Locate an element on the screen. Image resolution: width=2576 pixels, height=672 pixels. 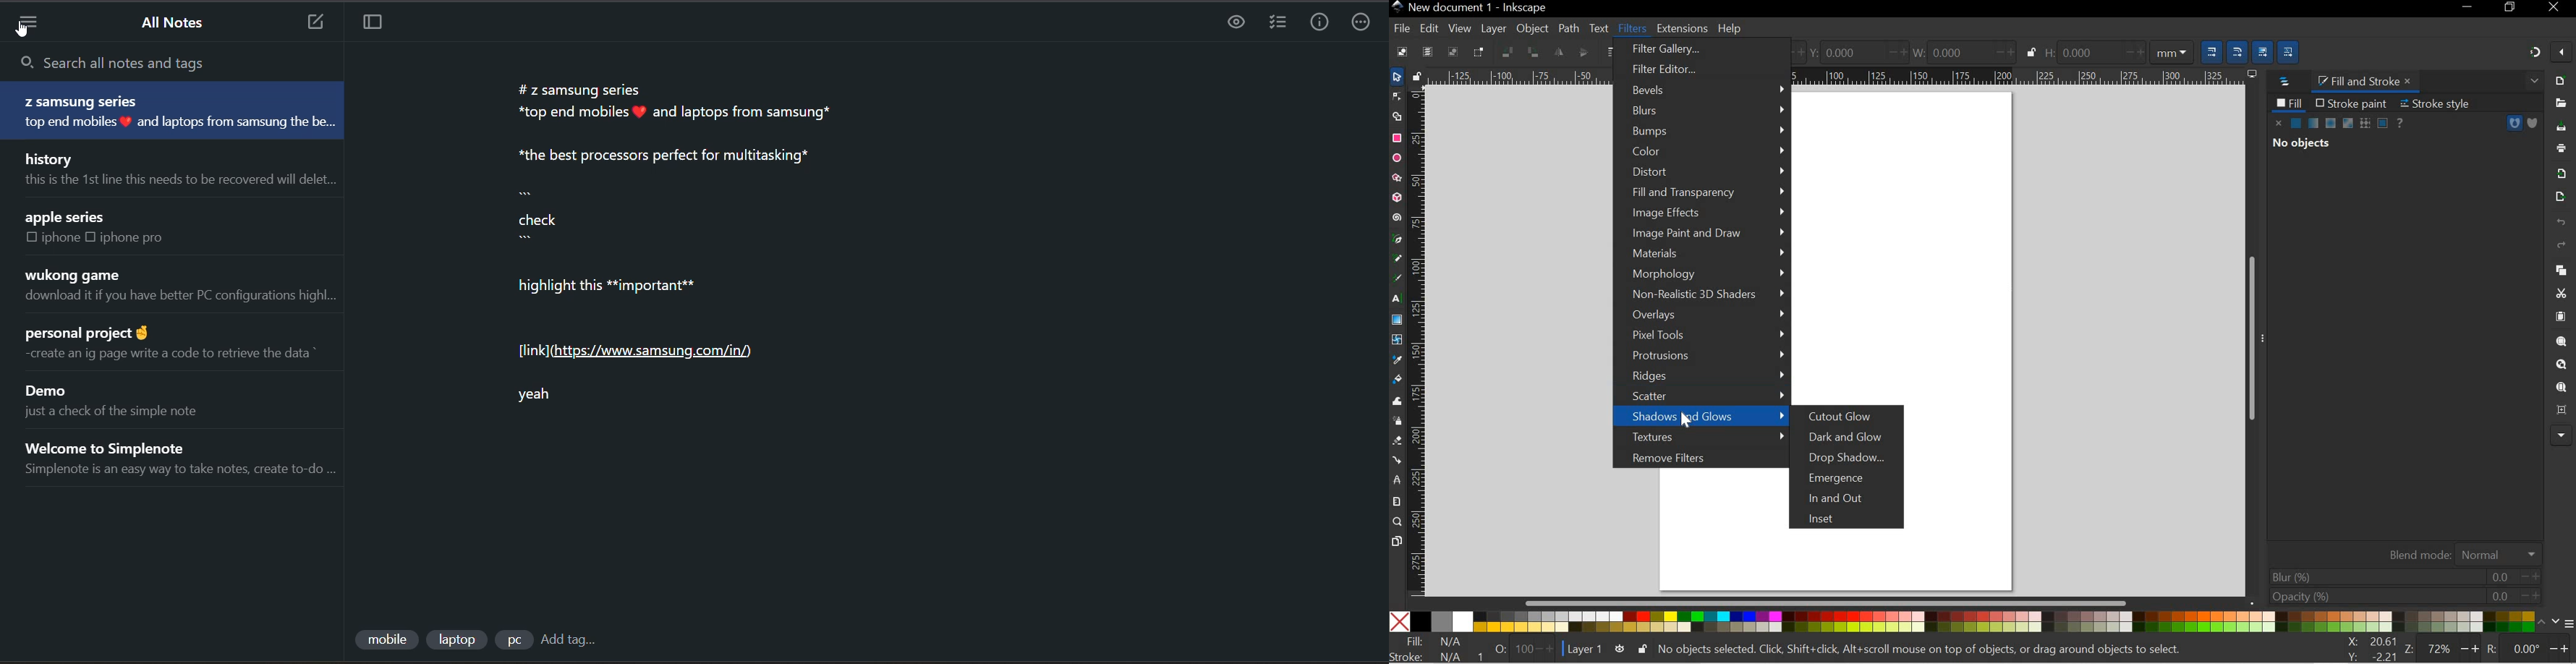
note title and preview is located at coordinates (95, 226).